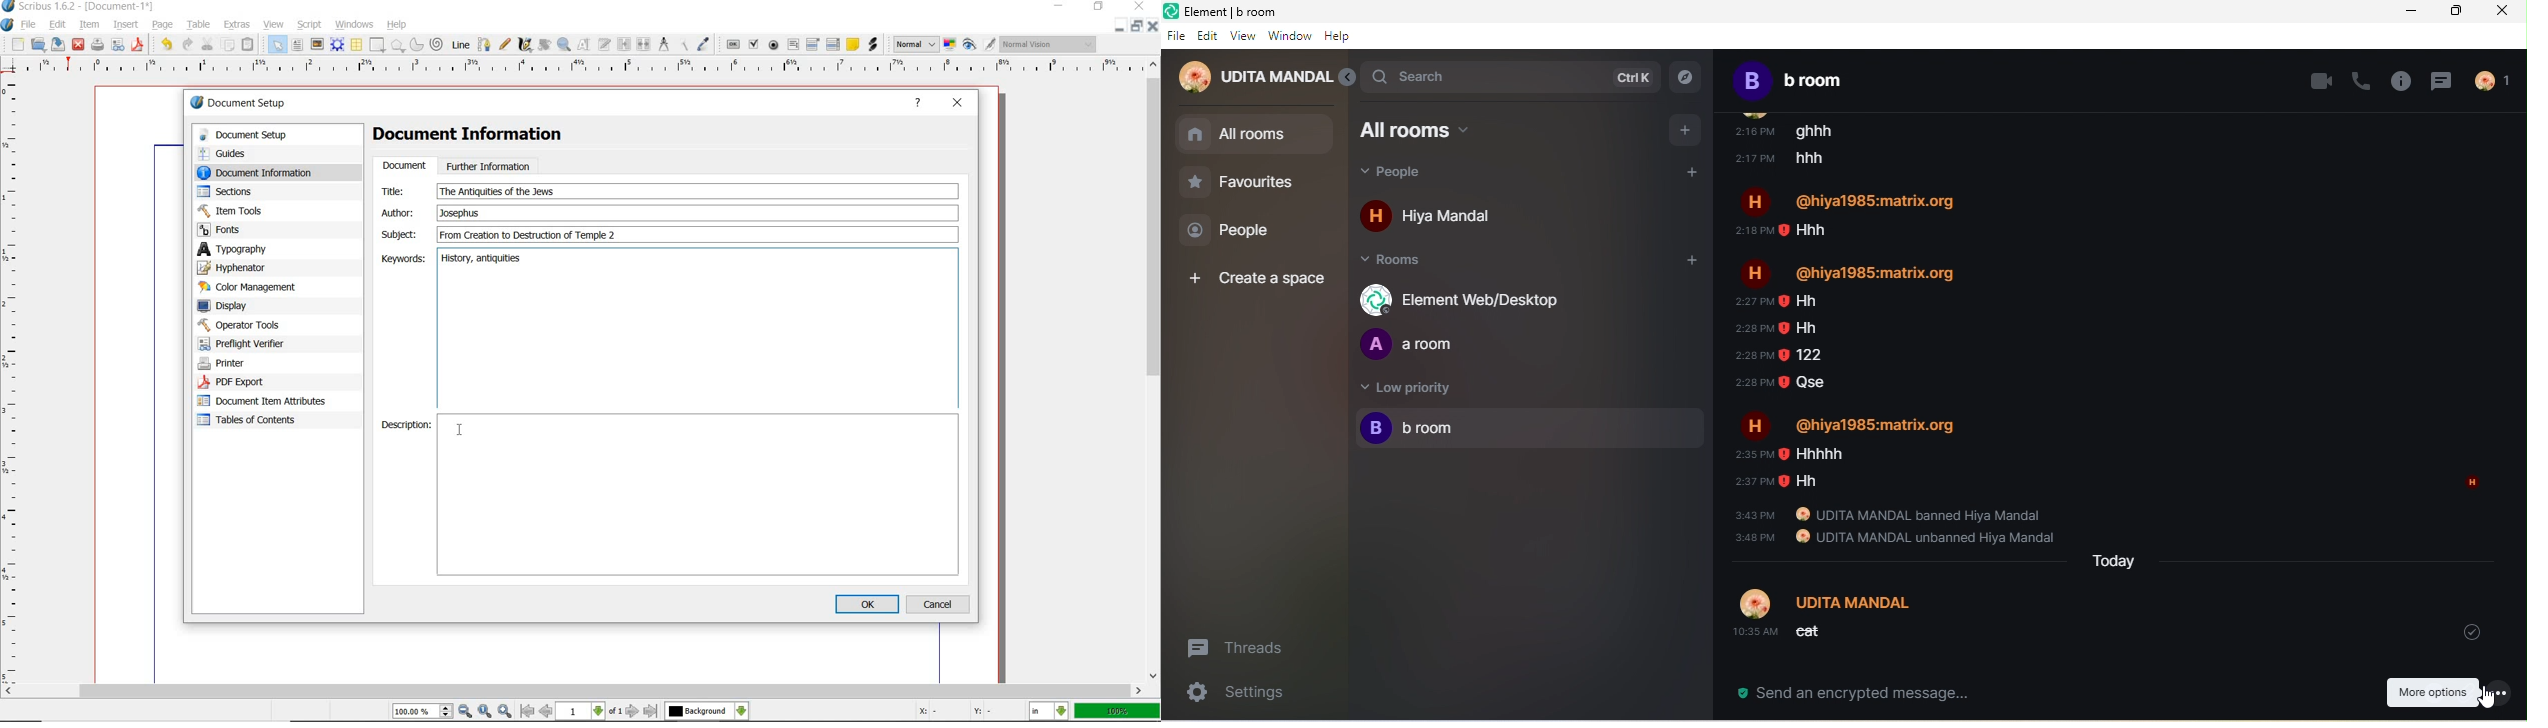 The image size is (2548, 728). Describe the element at coordinates (586, 46) in the screenshot. I see `edit contents of frame` at that location.